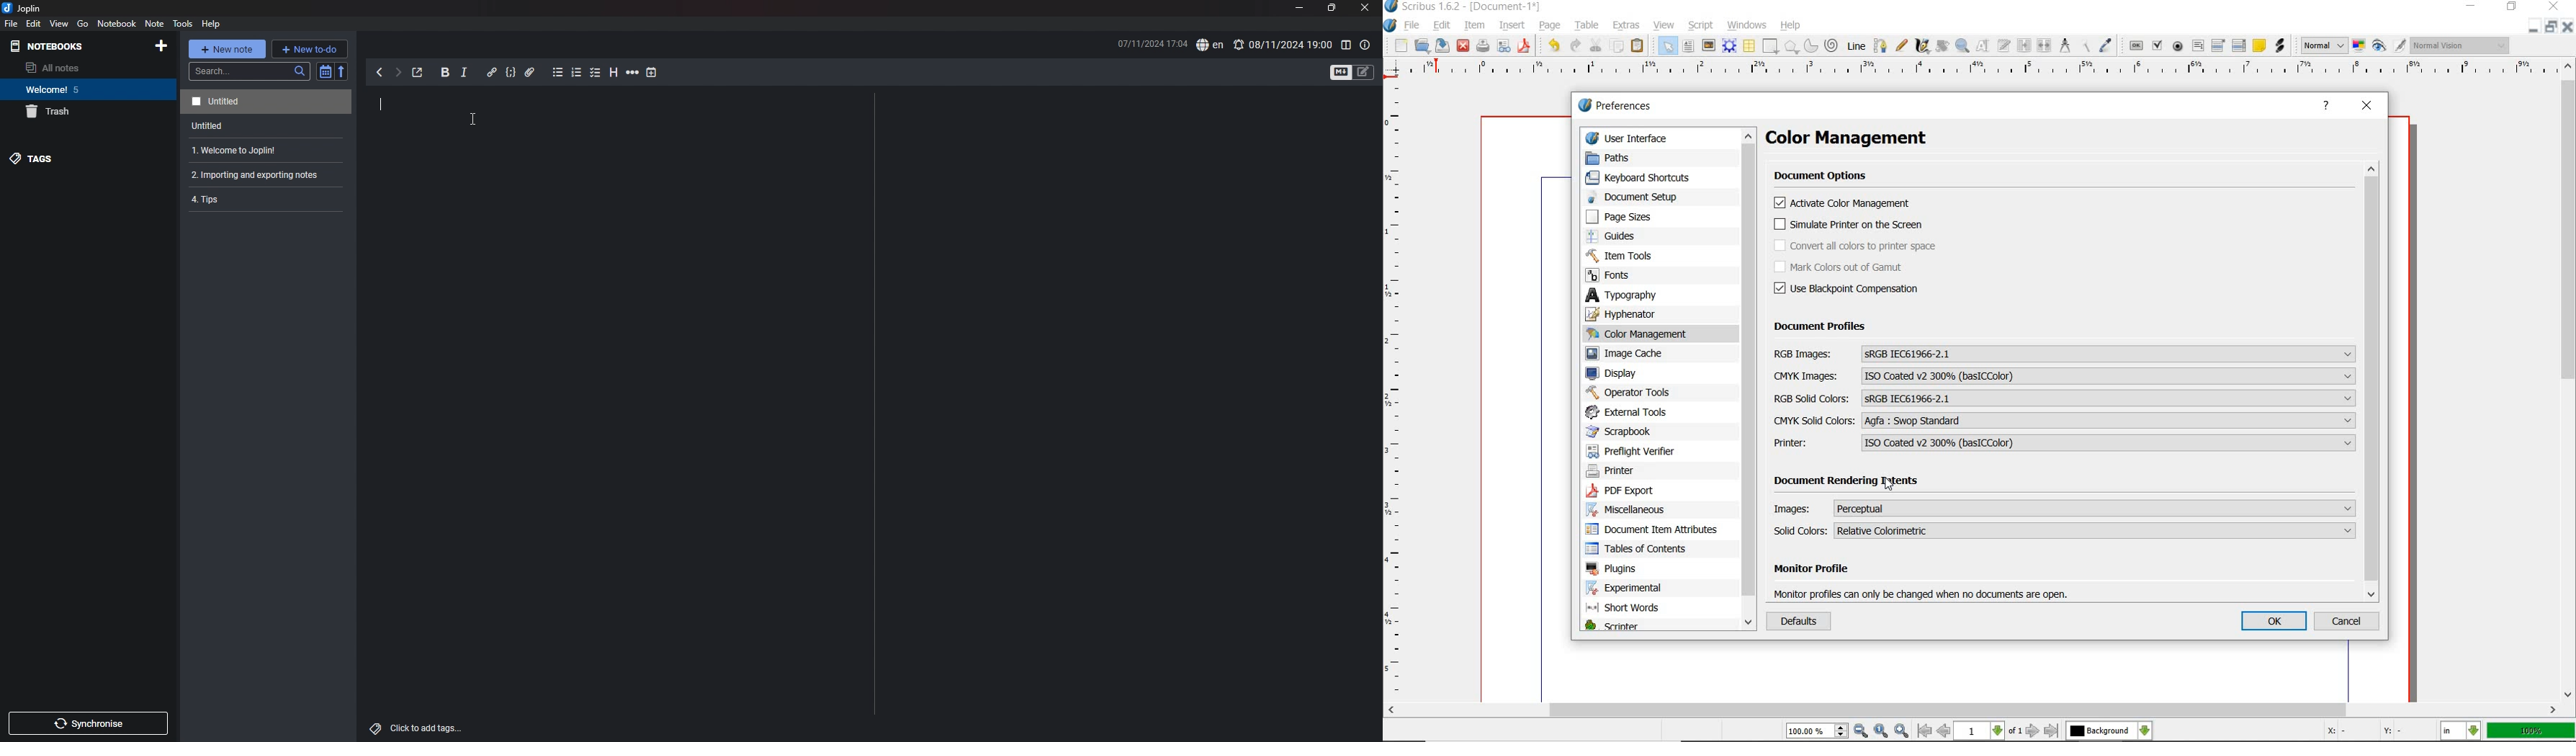  Describe the element at coordinates (1339, 72) in the screenshot. I see `toggle editor` at that location.